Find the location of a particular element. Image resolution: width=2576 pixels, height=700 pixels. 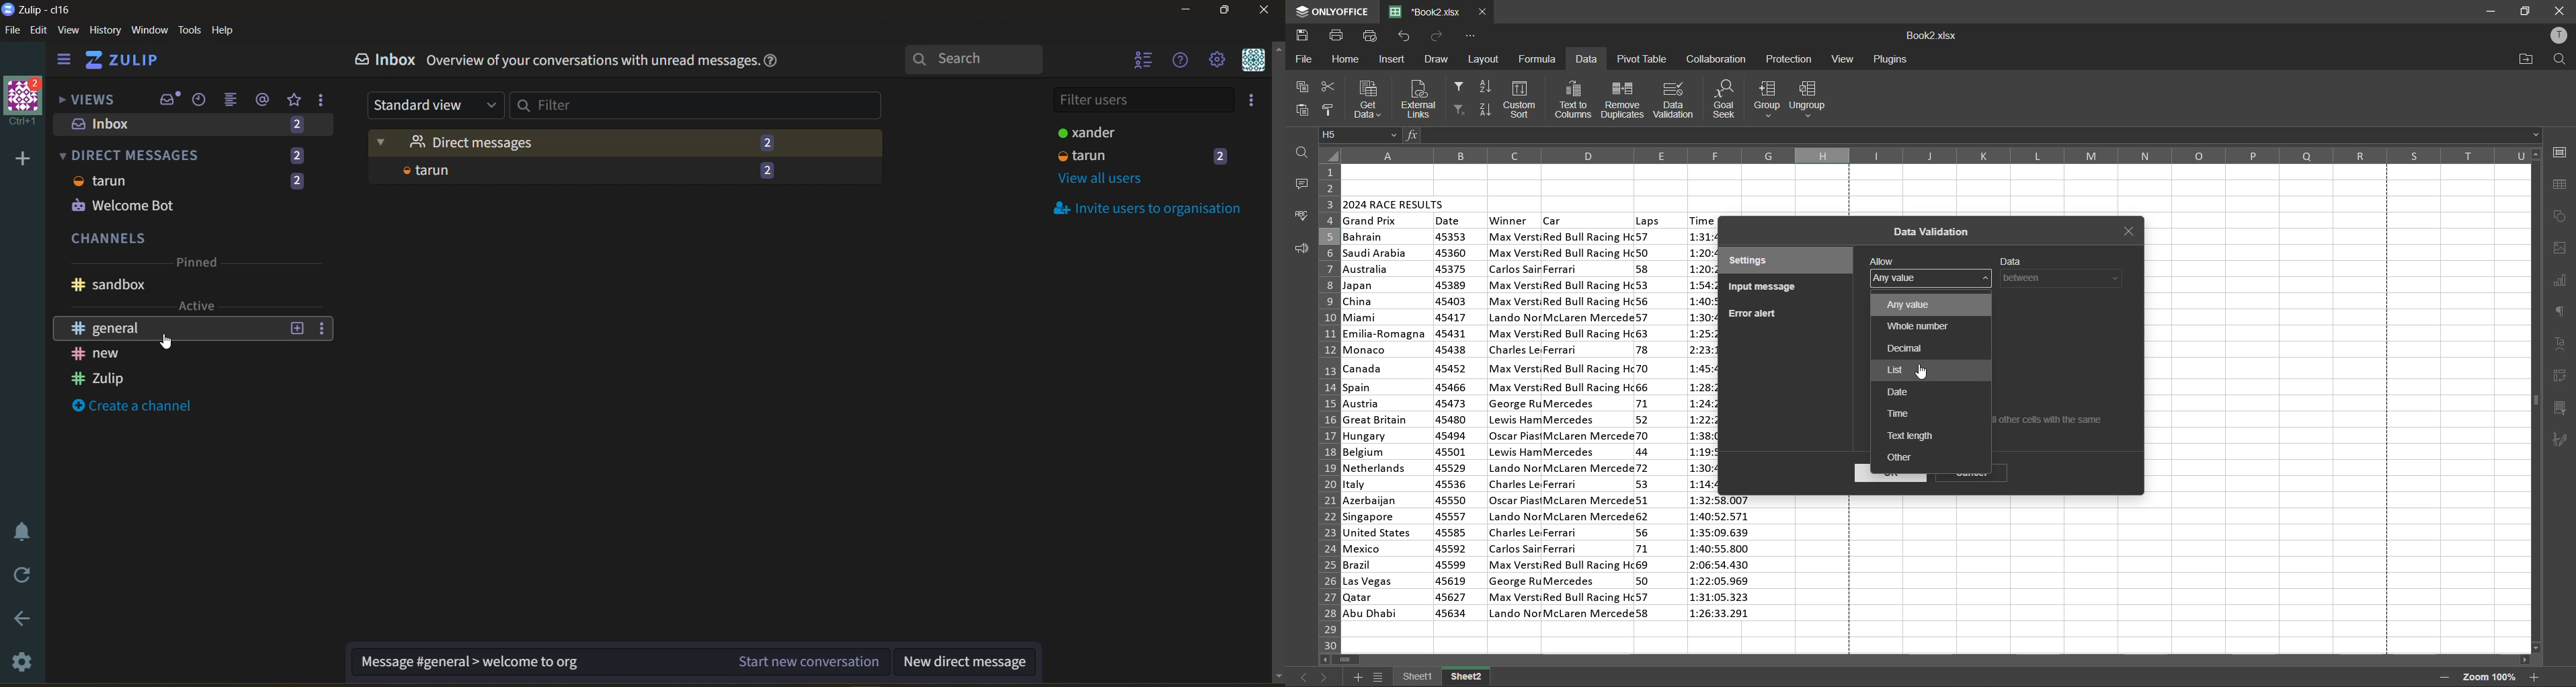

minimize is located at coordinates (2490, 12).